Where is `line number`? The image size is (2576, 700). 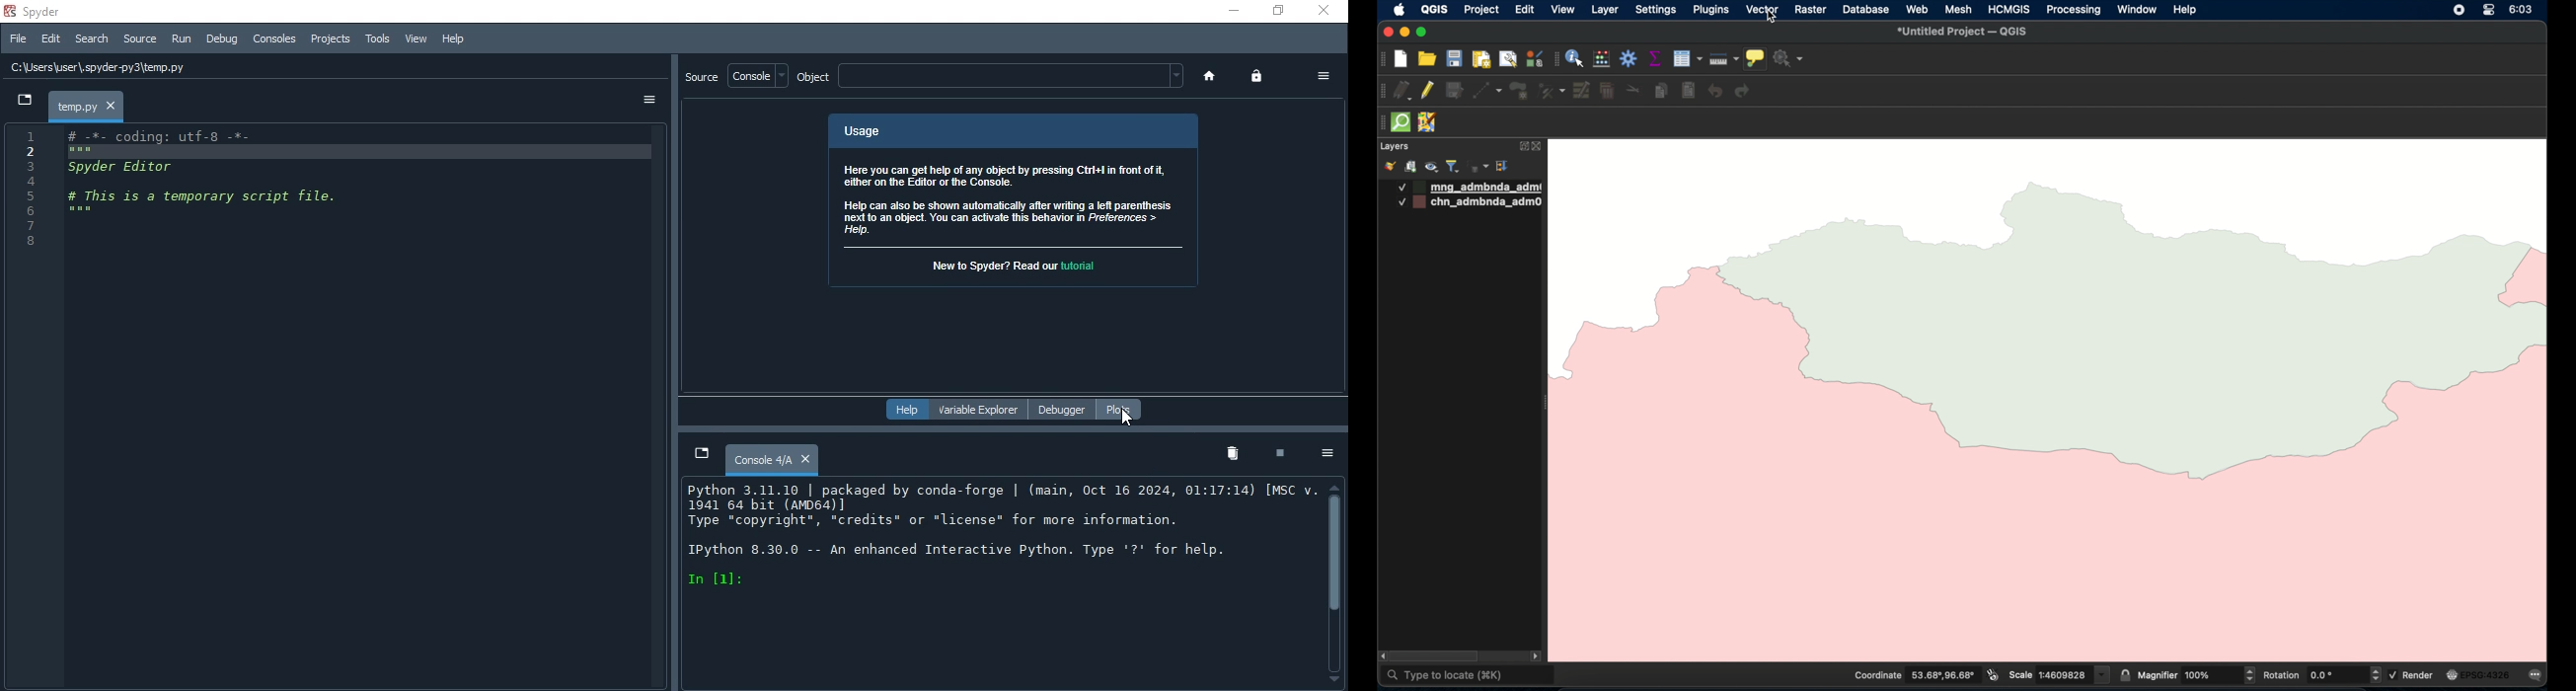
line number is located at coordinates (32, 407).